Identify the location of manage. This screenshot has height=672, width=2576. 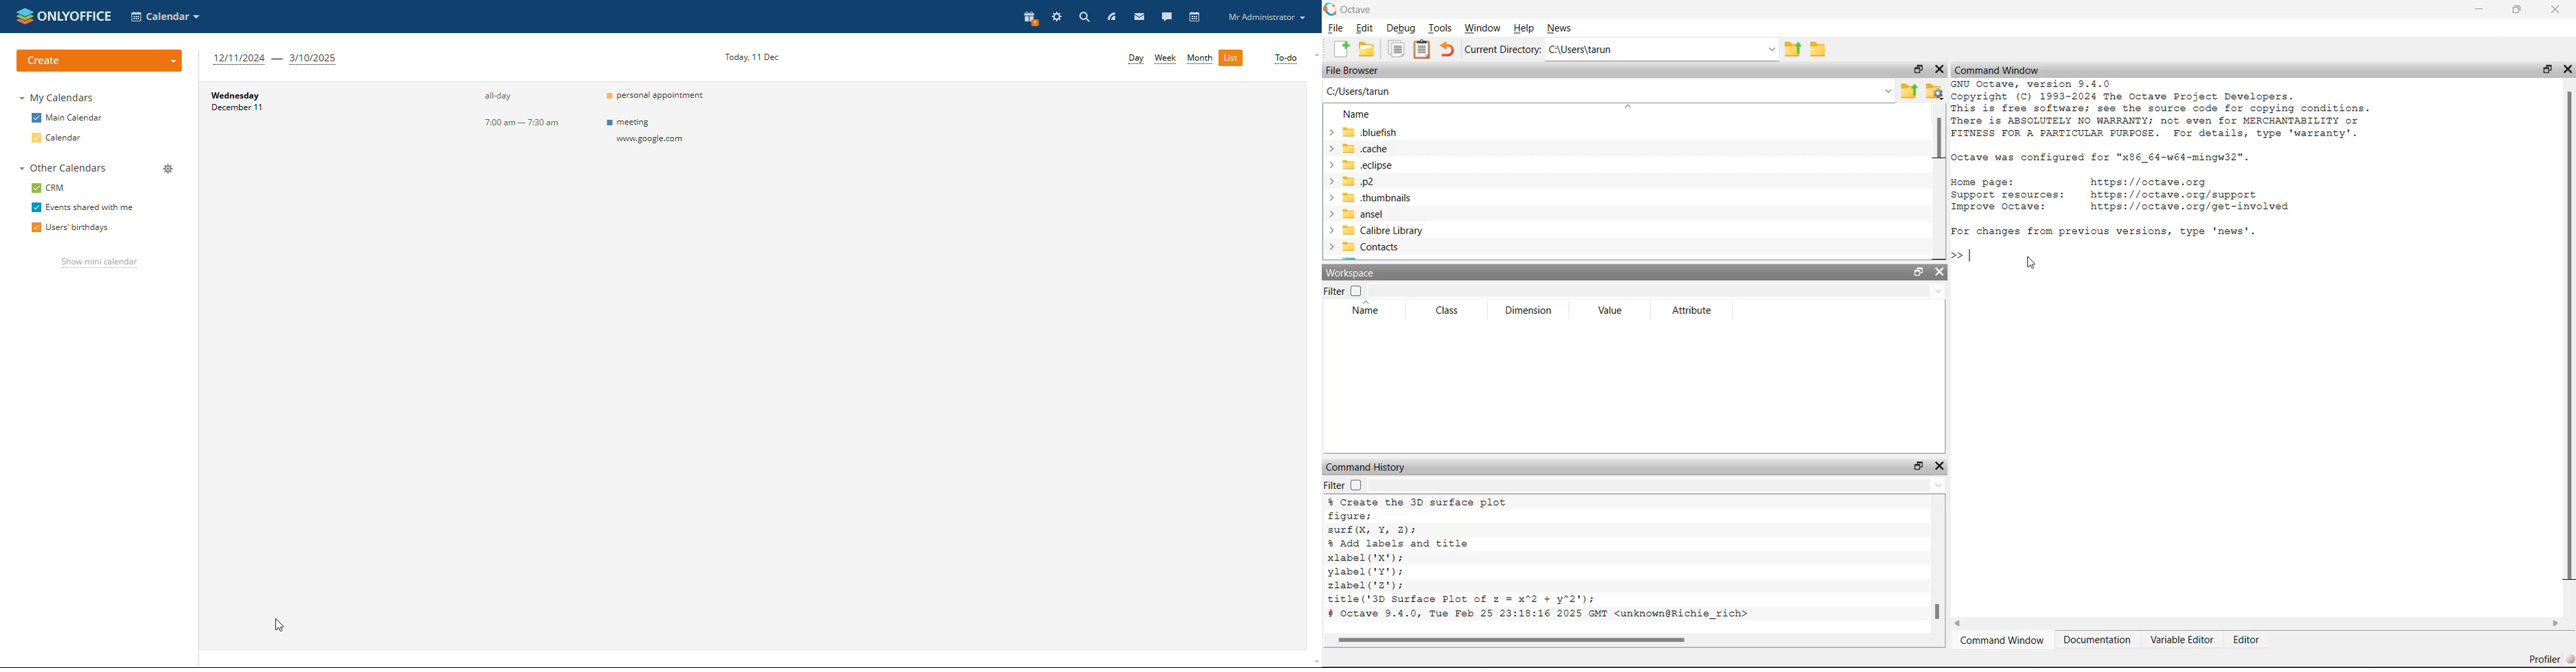
(169, 169).